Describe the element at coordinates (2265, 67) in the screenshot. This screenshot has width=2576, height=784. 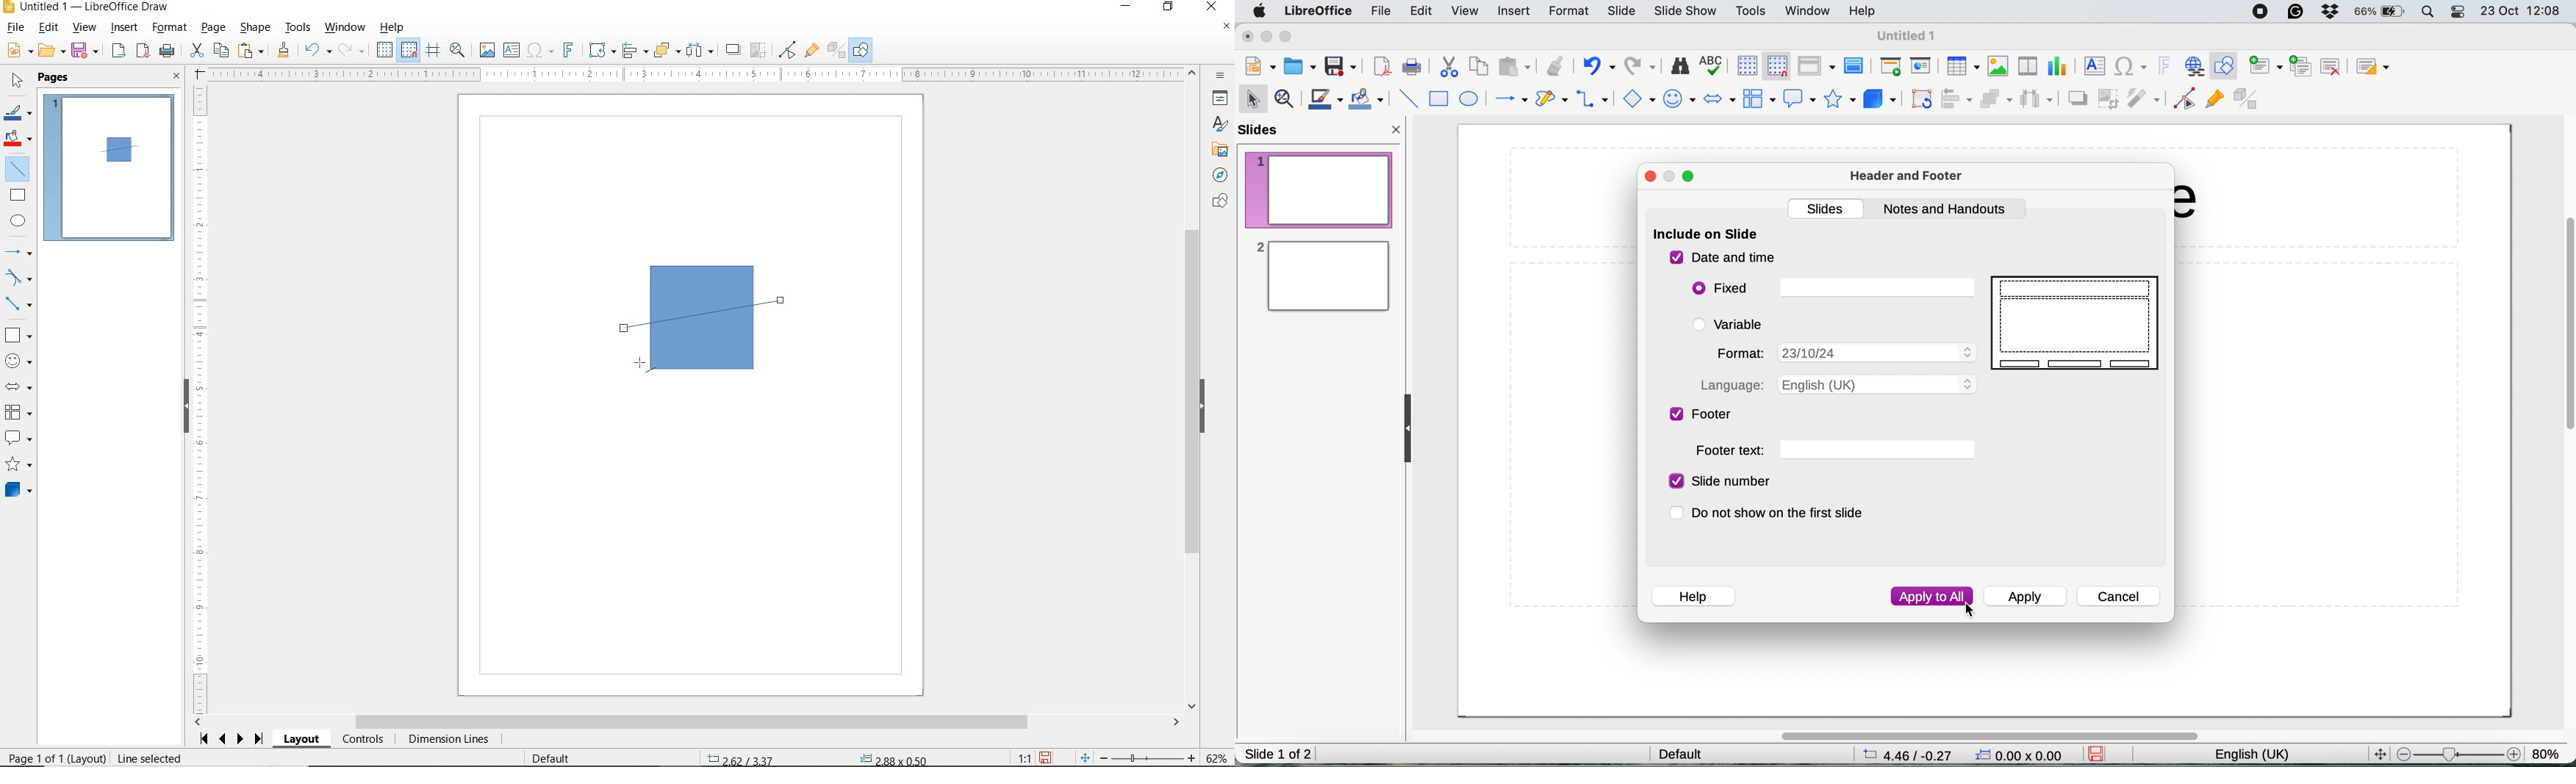
I see `new slide` at that location.